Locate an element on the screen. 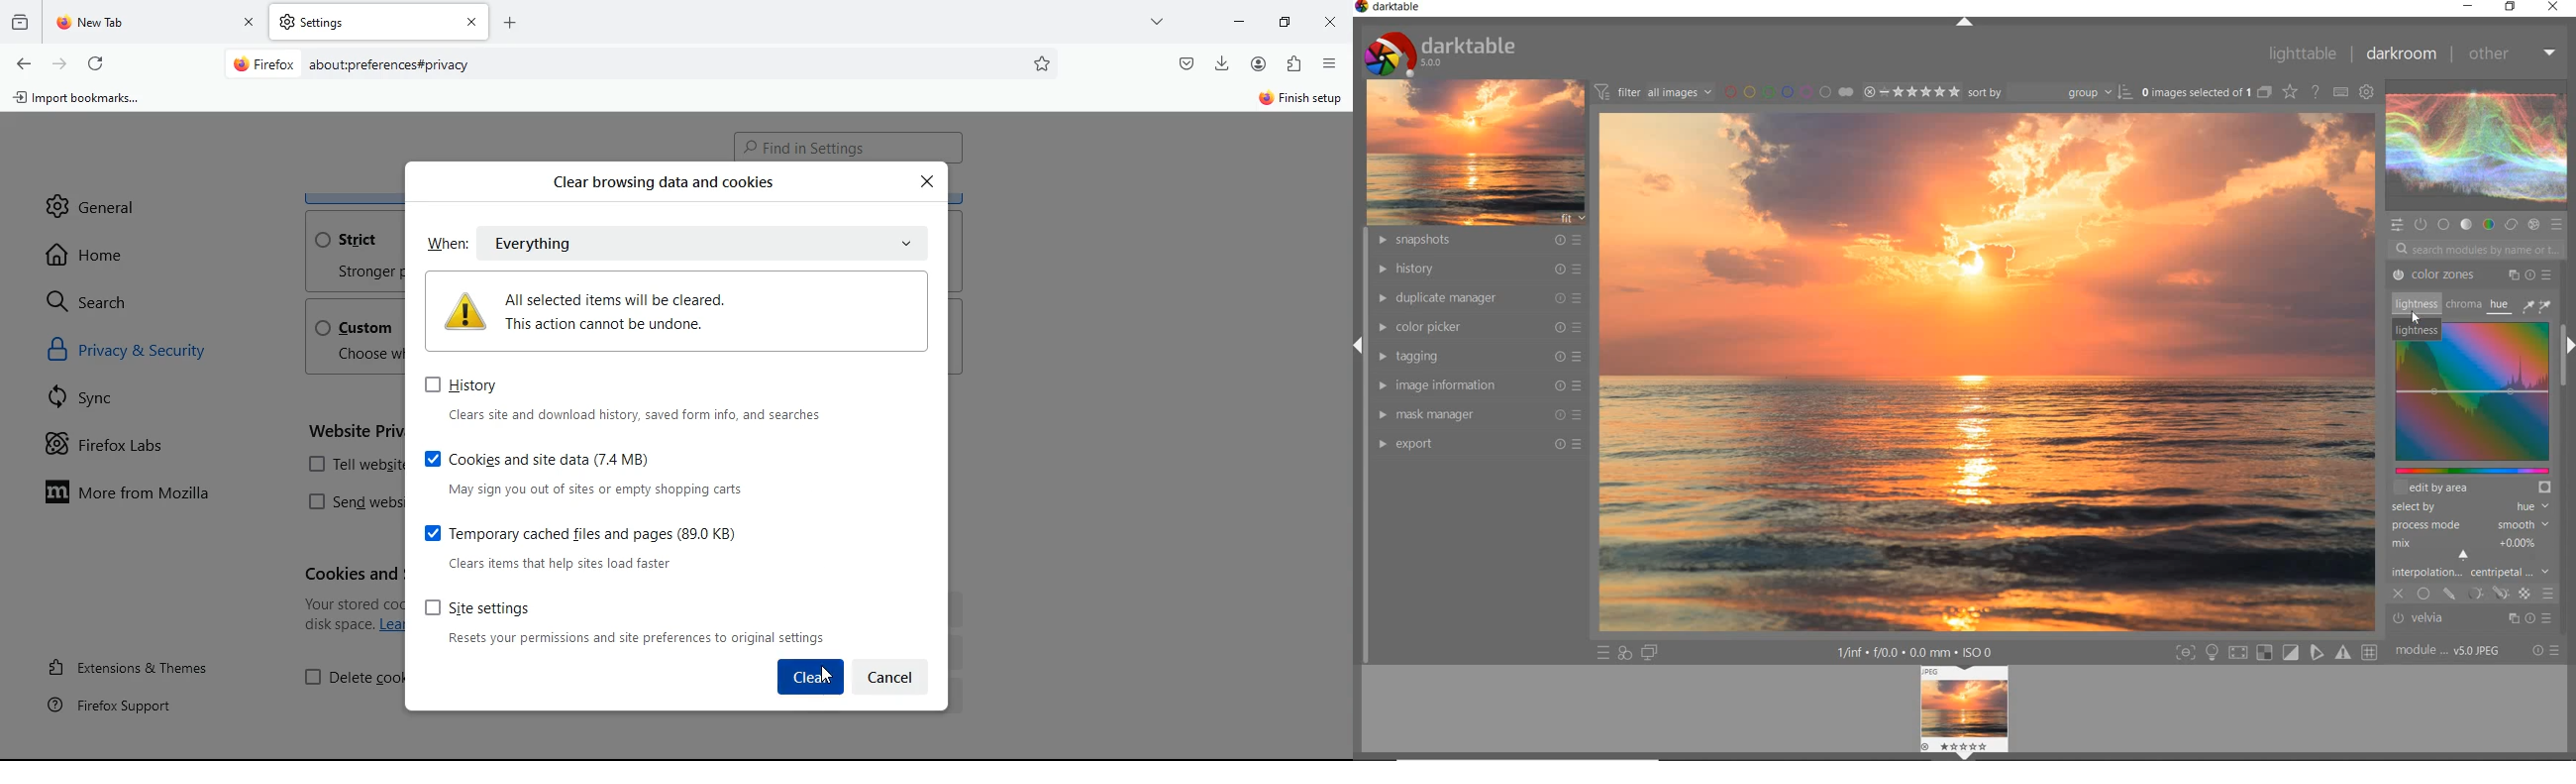 Image resolution: width=2576 pixels, height=784 pixels. historic is located at coordinates (23, 21).